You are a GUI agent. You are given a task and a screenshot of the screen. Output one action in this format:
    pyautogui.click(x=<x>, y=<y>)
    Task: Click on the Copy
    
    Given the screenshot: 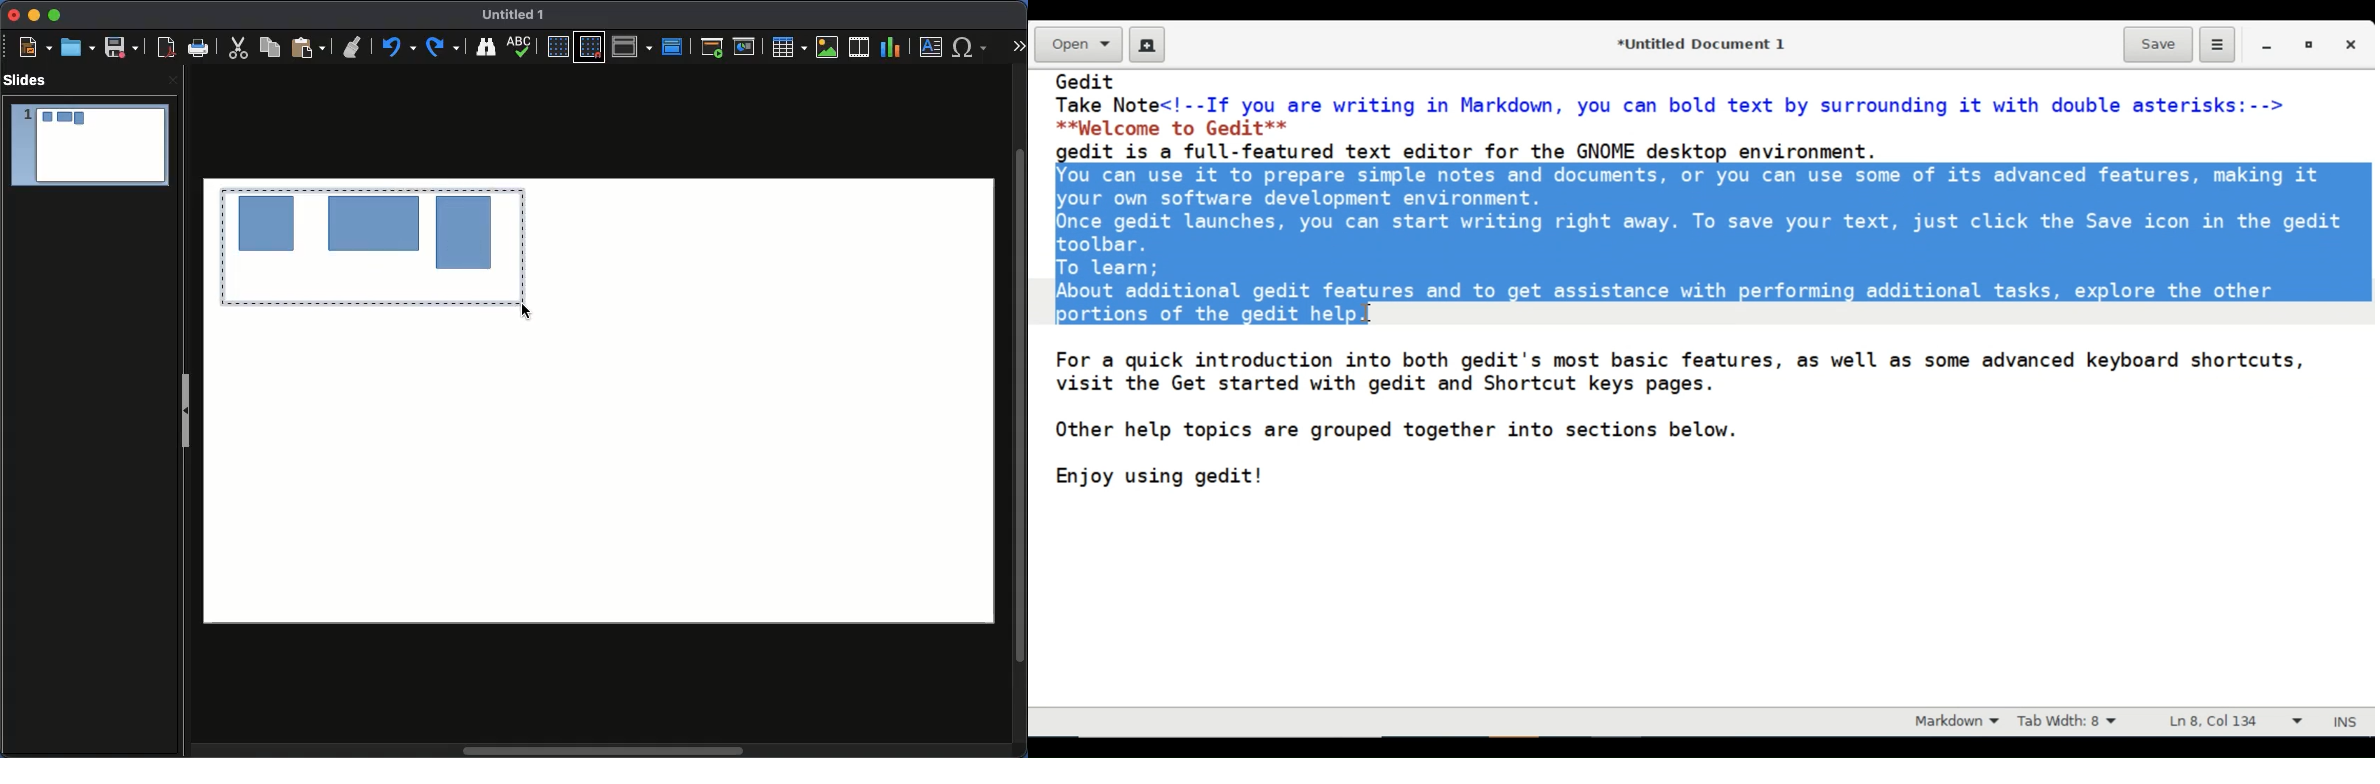 What is the action you would take?
    pyautogui.click(x=273, y=47)
    